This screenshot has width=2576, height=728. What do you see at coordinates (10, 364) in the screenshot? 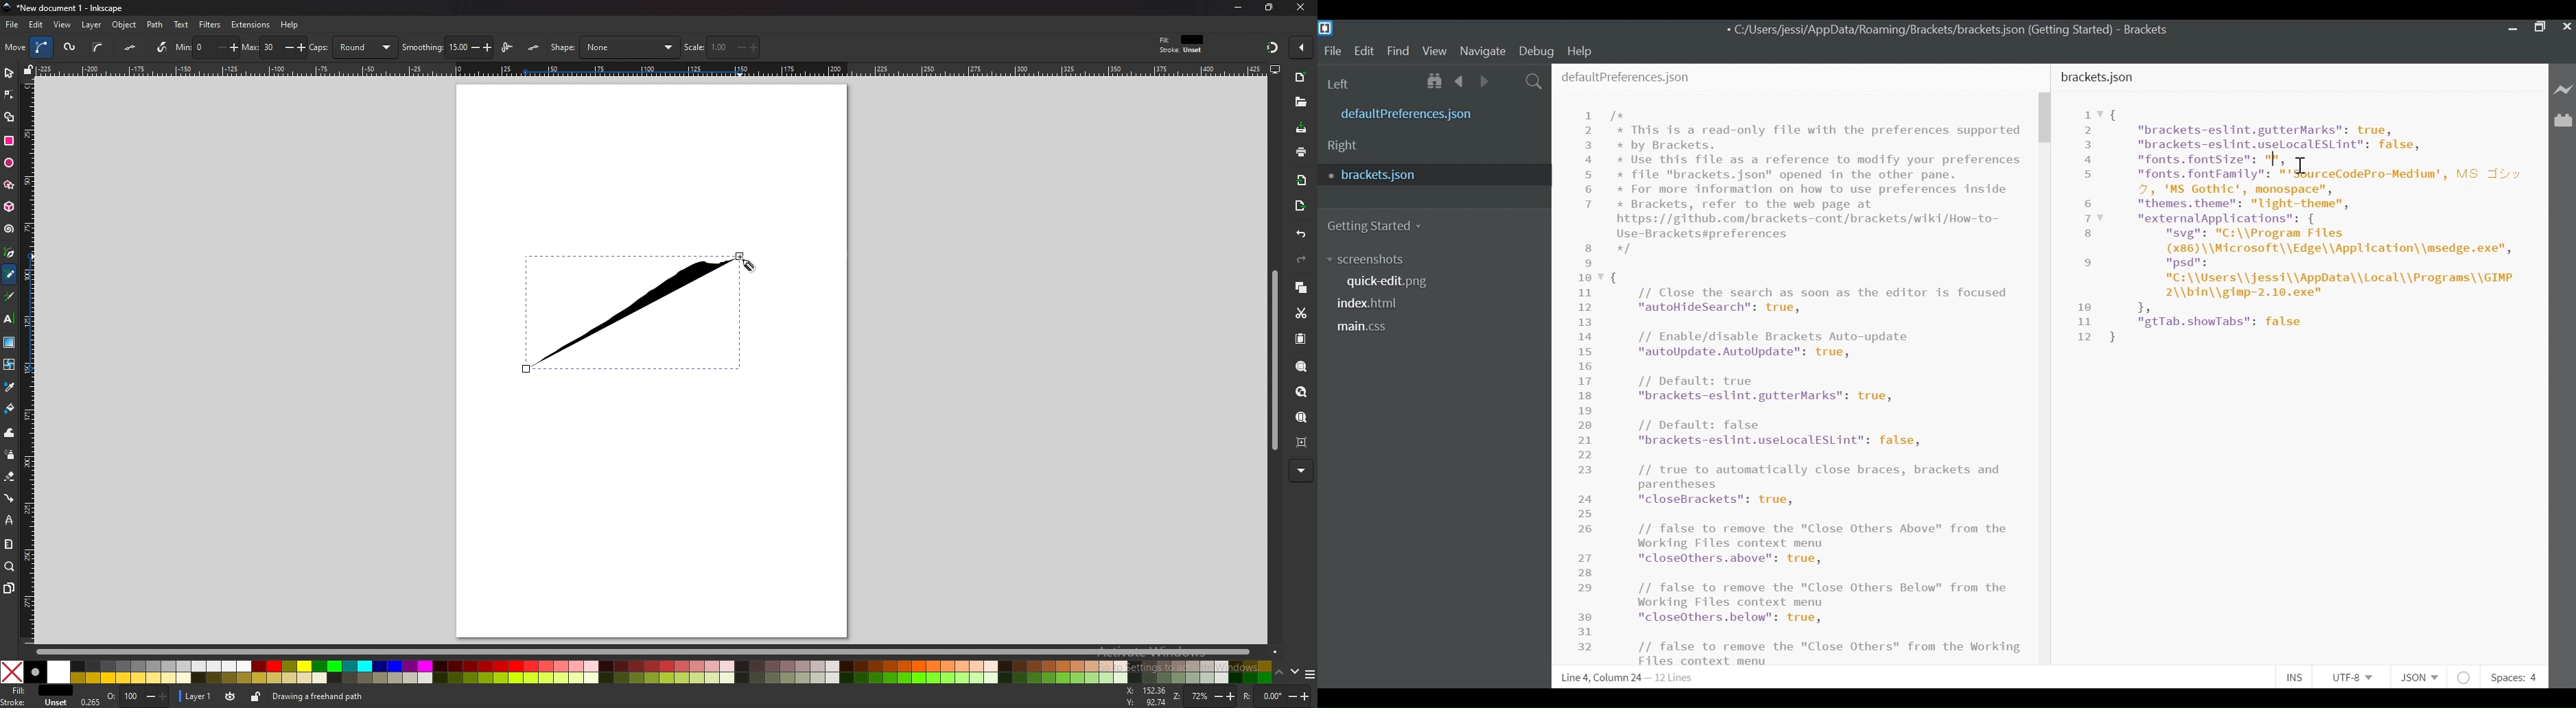
I see `mesh` at bounding box center [10, 364].